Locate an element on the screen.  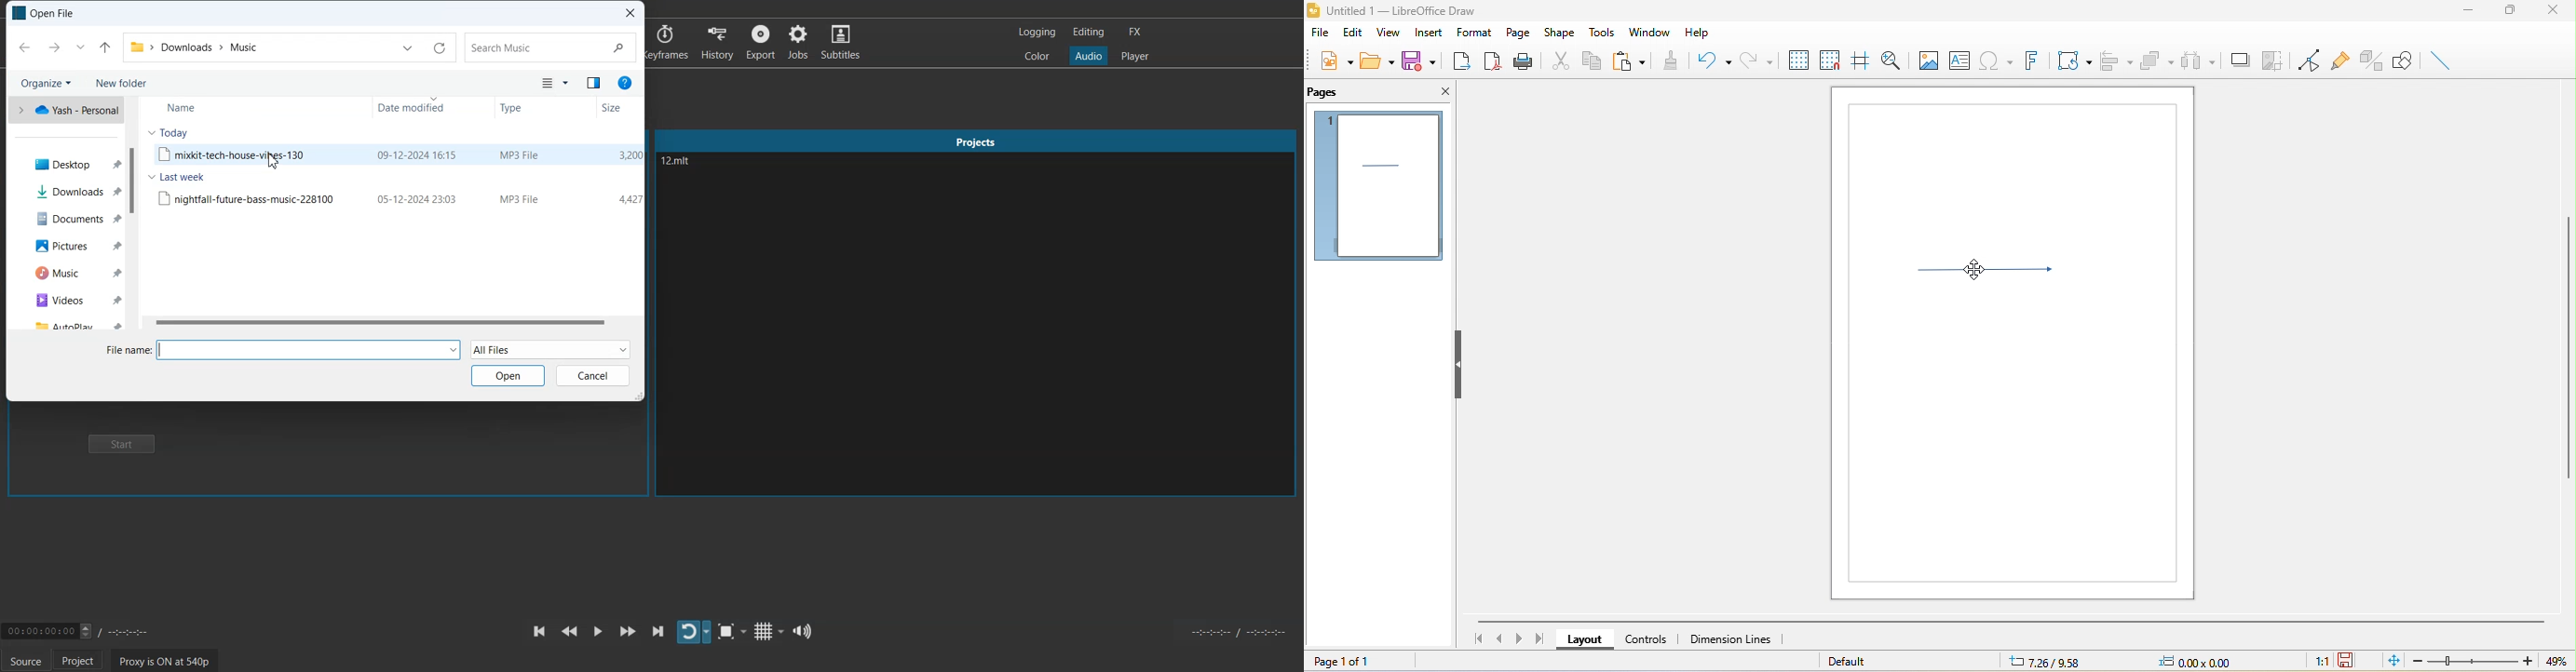
Skip To previous point is located at coordinates (539, 631).